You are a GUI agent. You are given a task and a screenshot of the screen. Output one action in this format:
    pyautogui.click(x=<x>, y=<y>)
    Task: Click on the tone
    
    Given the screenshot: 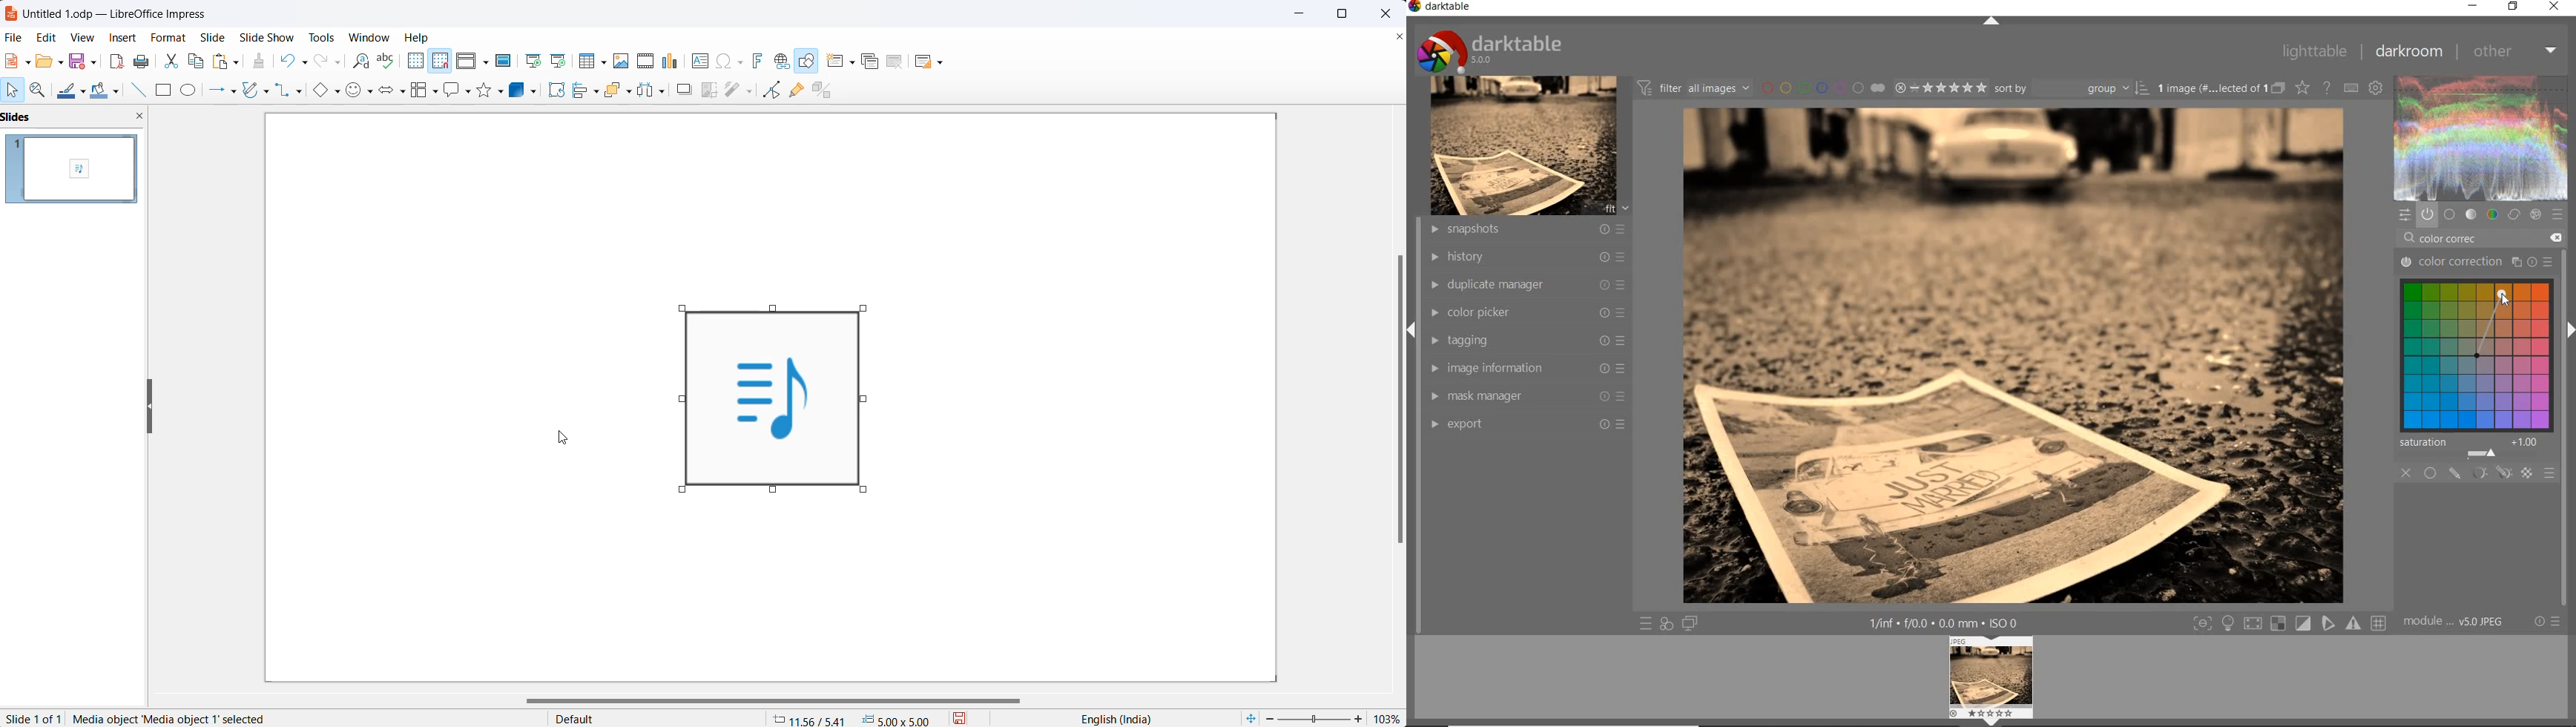 What is the action you would take?
    pyautogui.click(x=2470, y=214)
    